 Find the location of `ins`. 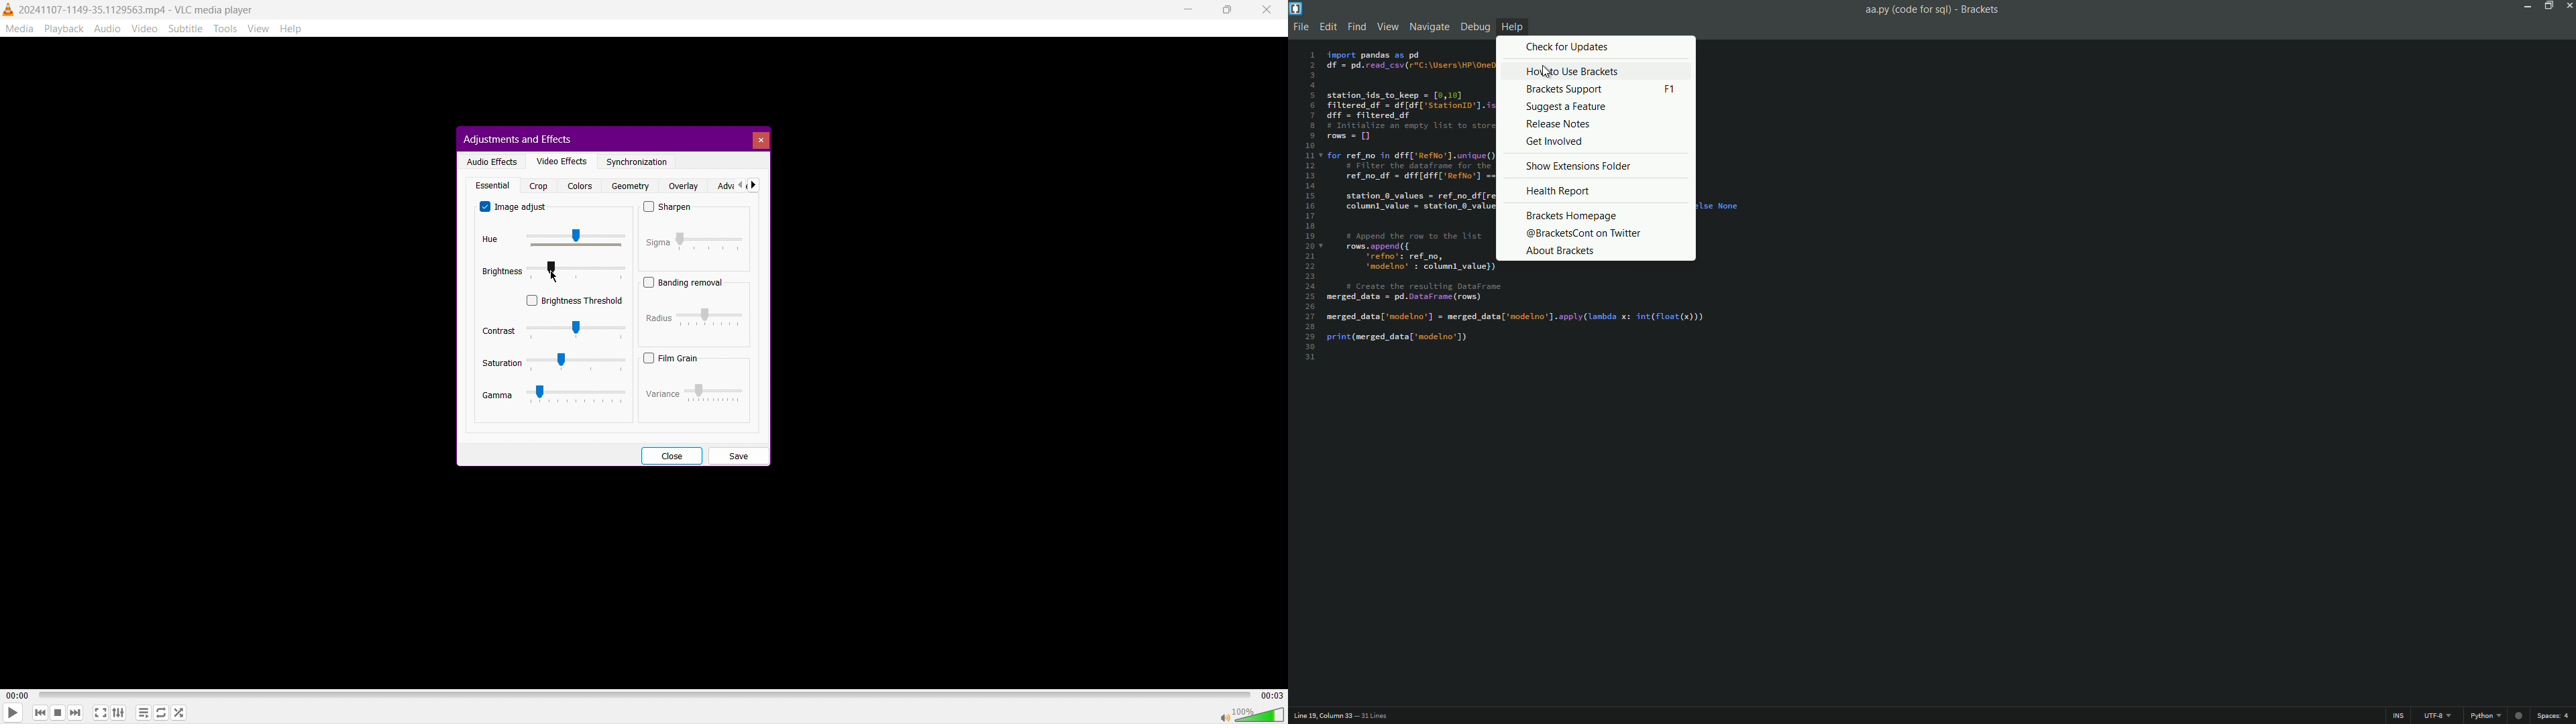

ins is located at coordinates (2400, 716).